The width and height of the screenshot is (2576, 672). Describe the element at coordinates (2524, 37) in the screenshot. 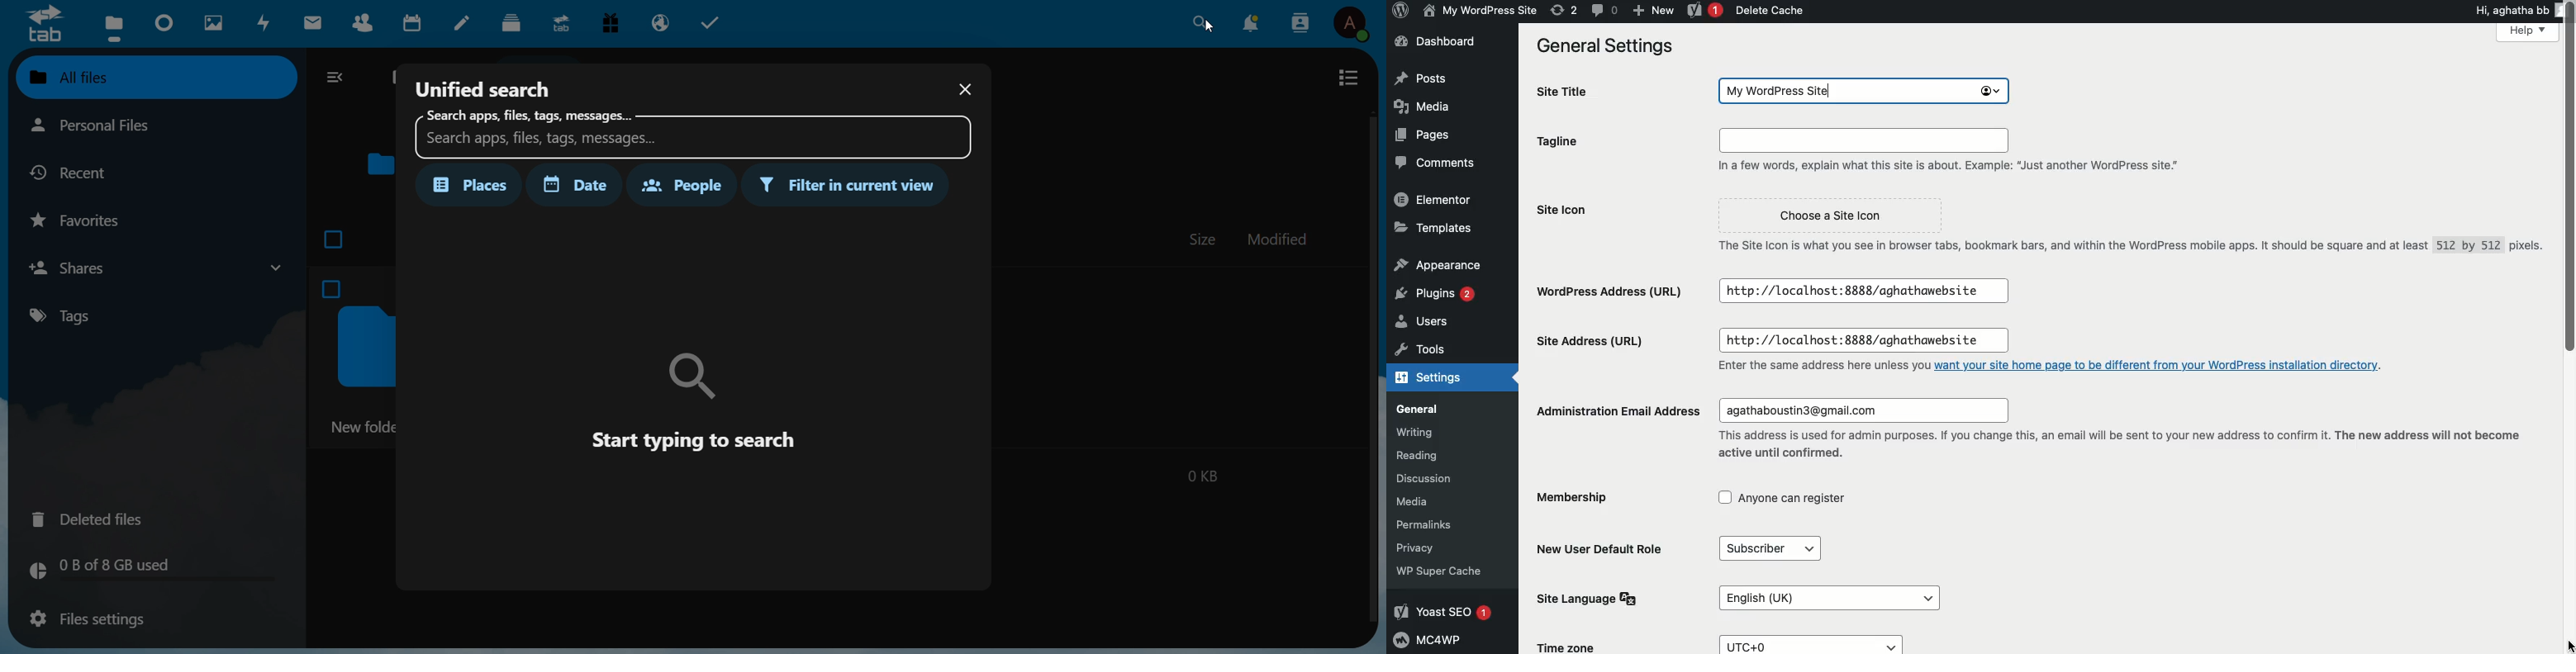

I see `Help` at that location.